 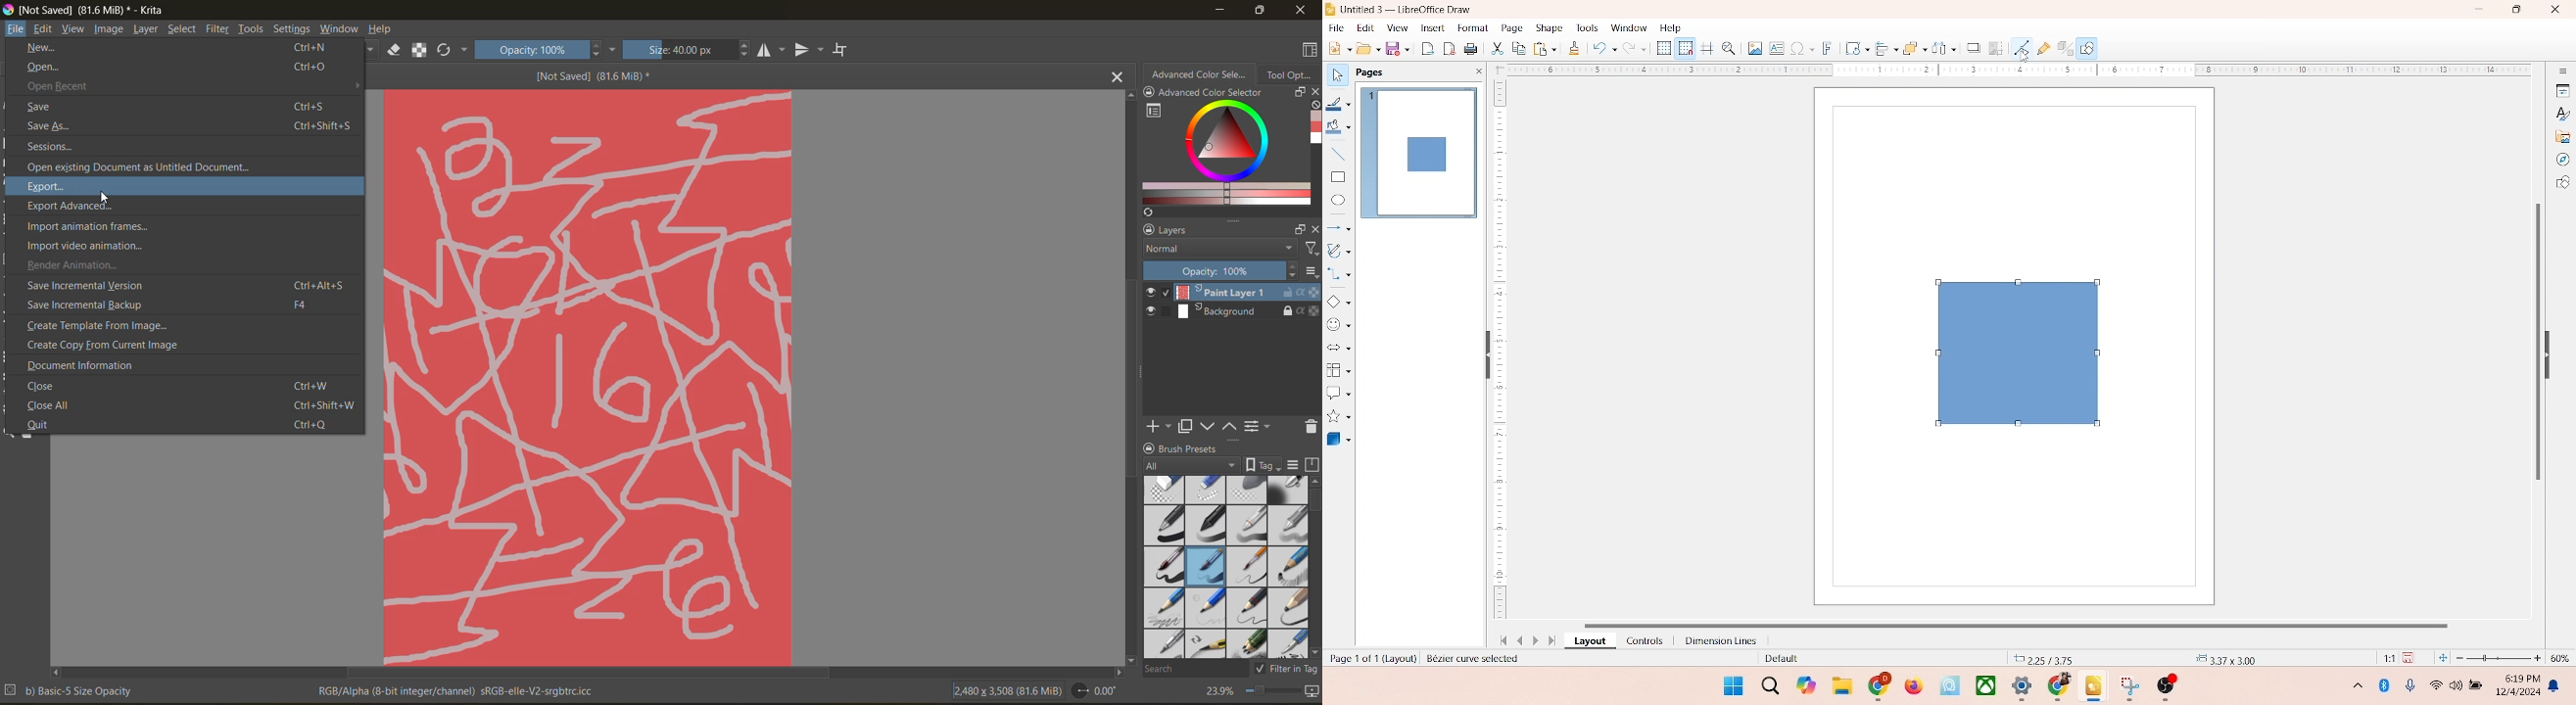 I want to click on open recent, so click(x=159, y=85).